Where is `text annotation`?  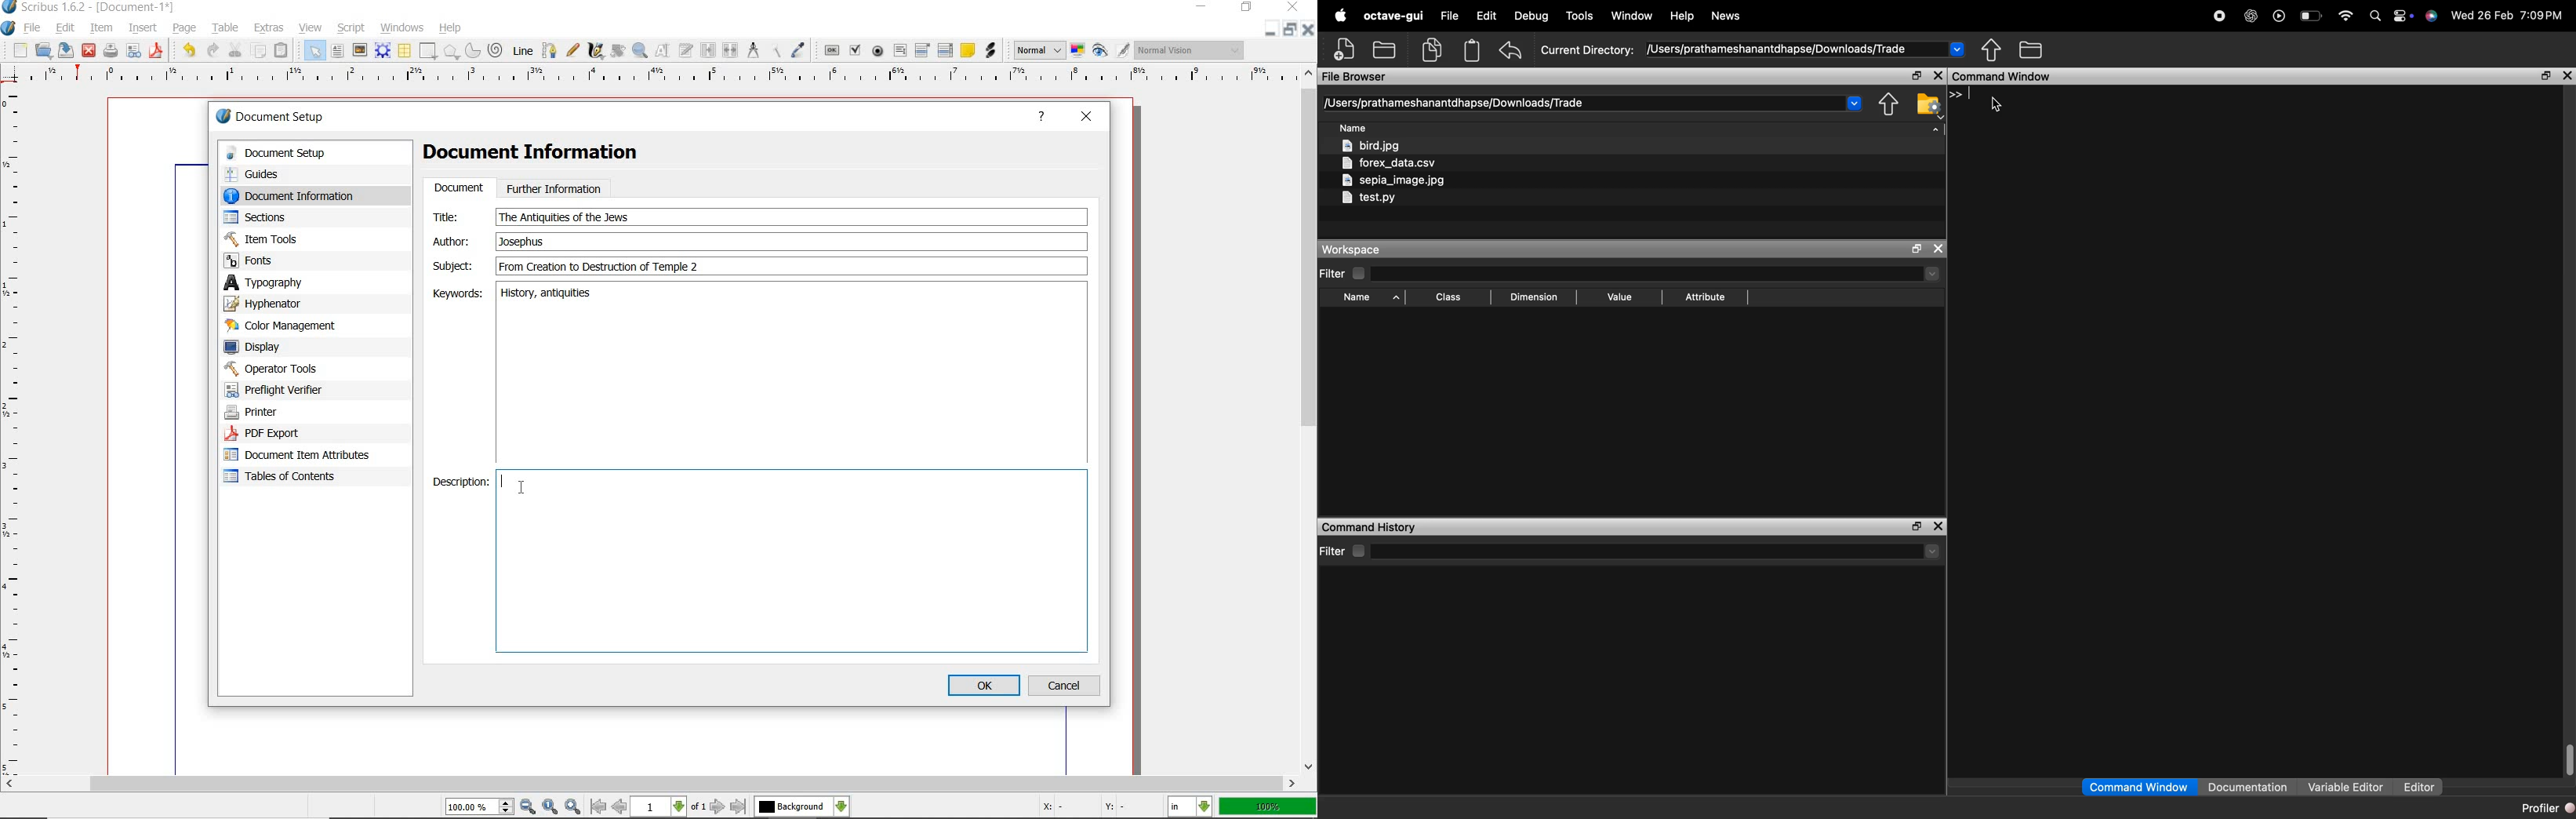
text annotation is located at coordinates (967, 52).